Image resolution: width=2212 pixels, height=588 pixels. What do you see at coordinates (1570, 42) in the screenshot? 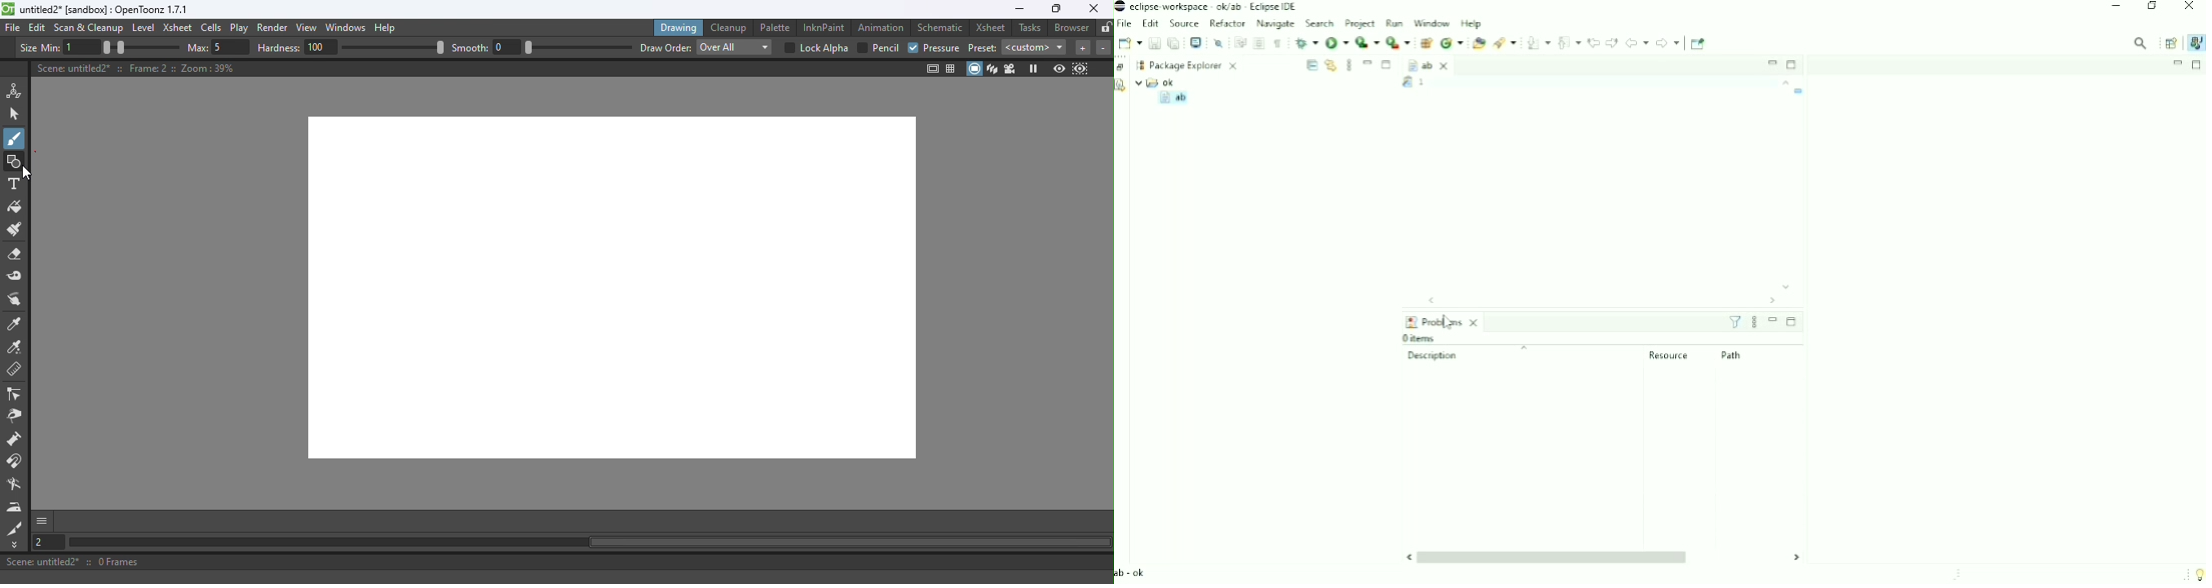
I see `Previous Annotation` at bounding box center [1570, 42].